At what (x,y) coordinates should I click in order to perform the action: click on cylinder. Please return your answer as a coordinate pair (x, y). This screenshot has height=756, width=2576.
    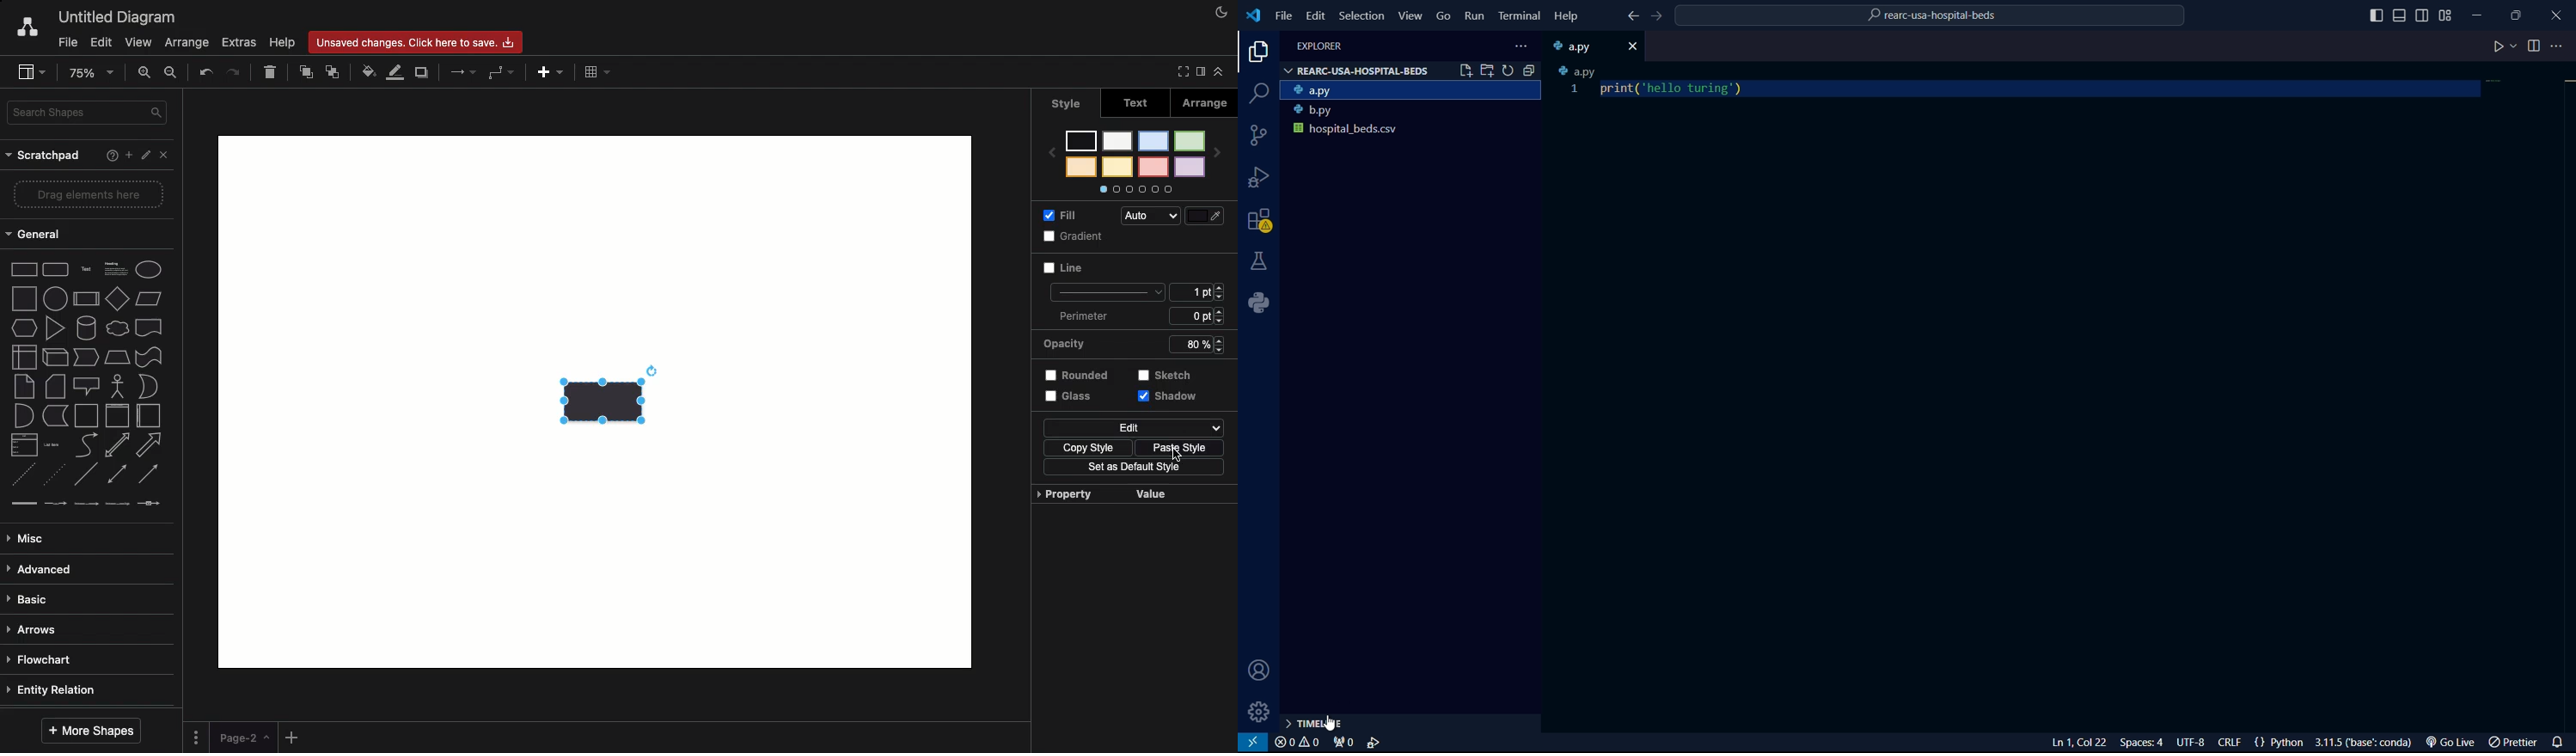
    Looking at the image, I should click on (84, 328).